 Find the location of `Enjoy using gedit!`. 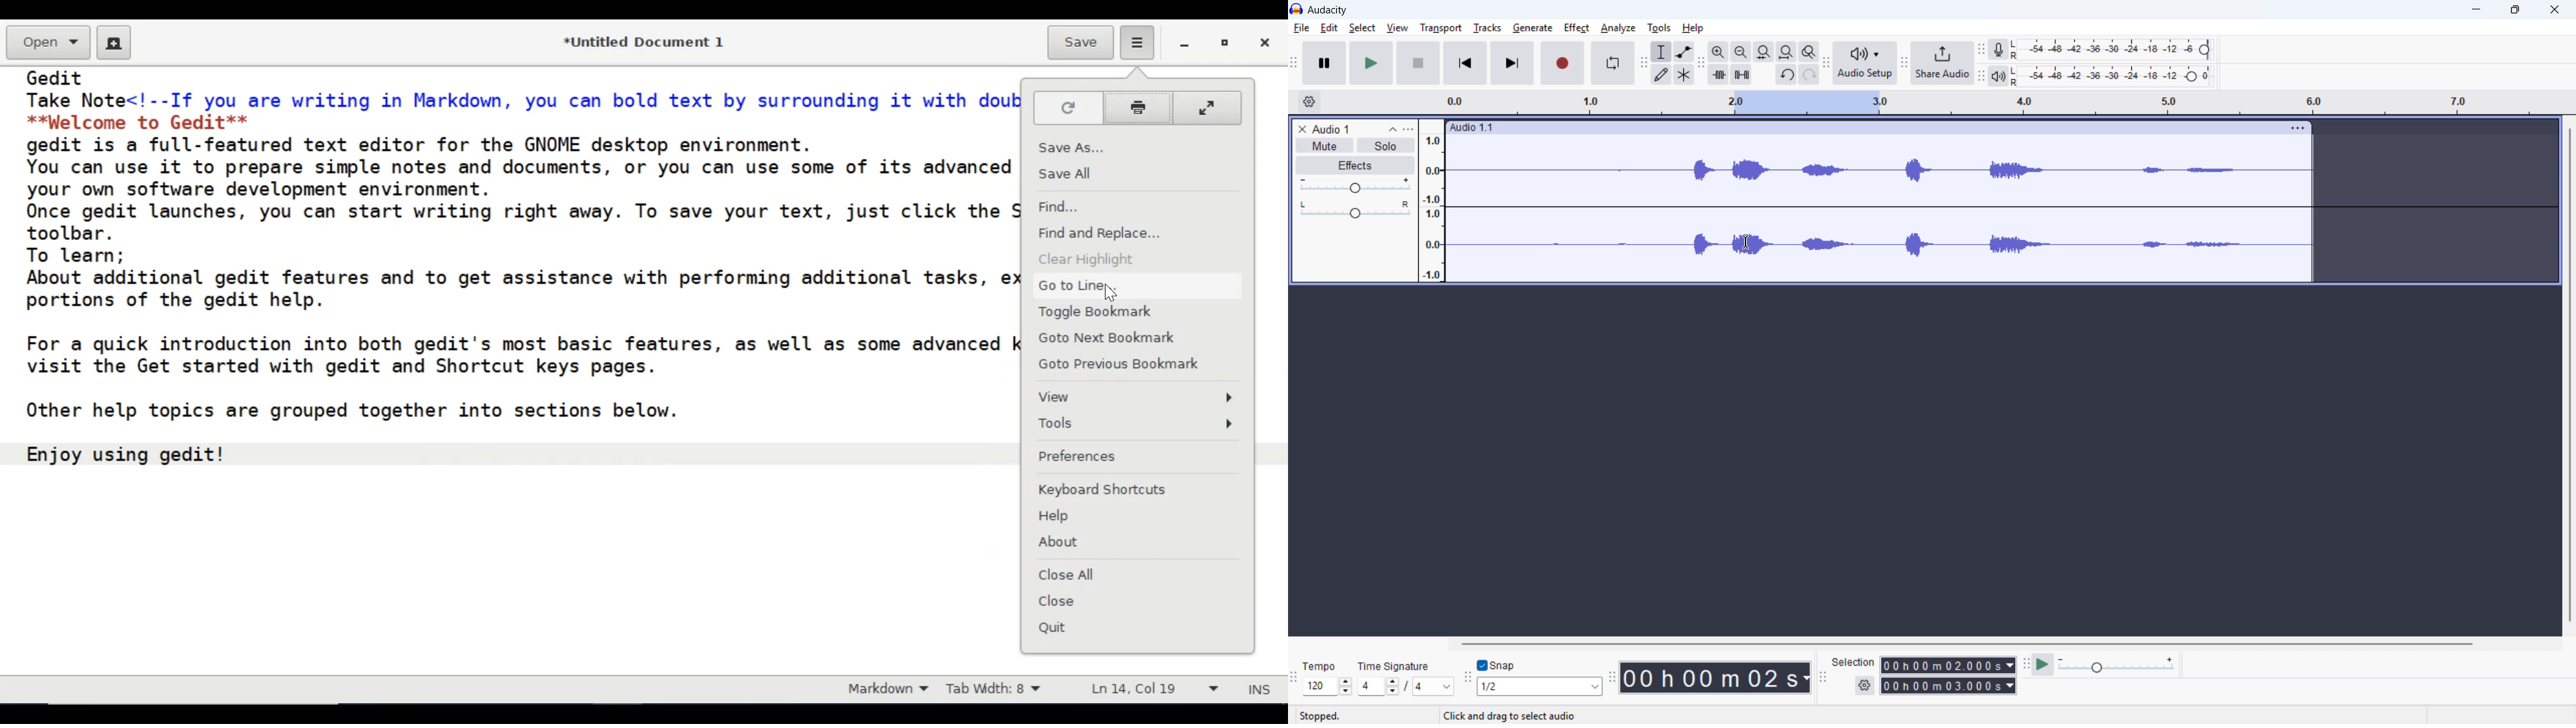

Enjoy using gedit! is located at coordinates (127, 454).